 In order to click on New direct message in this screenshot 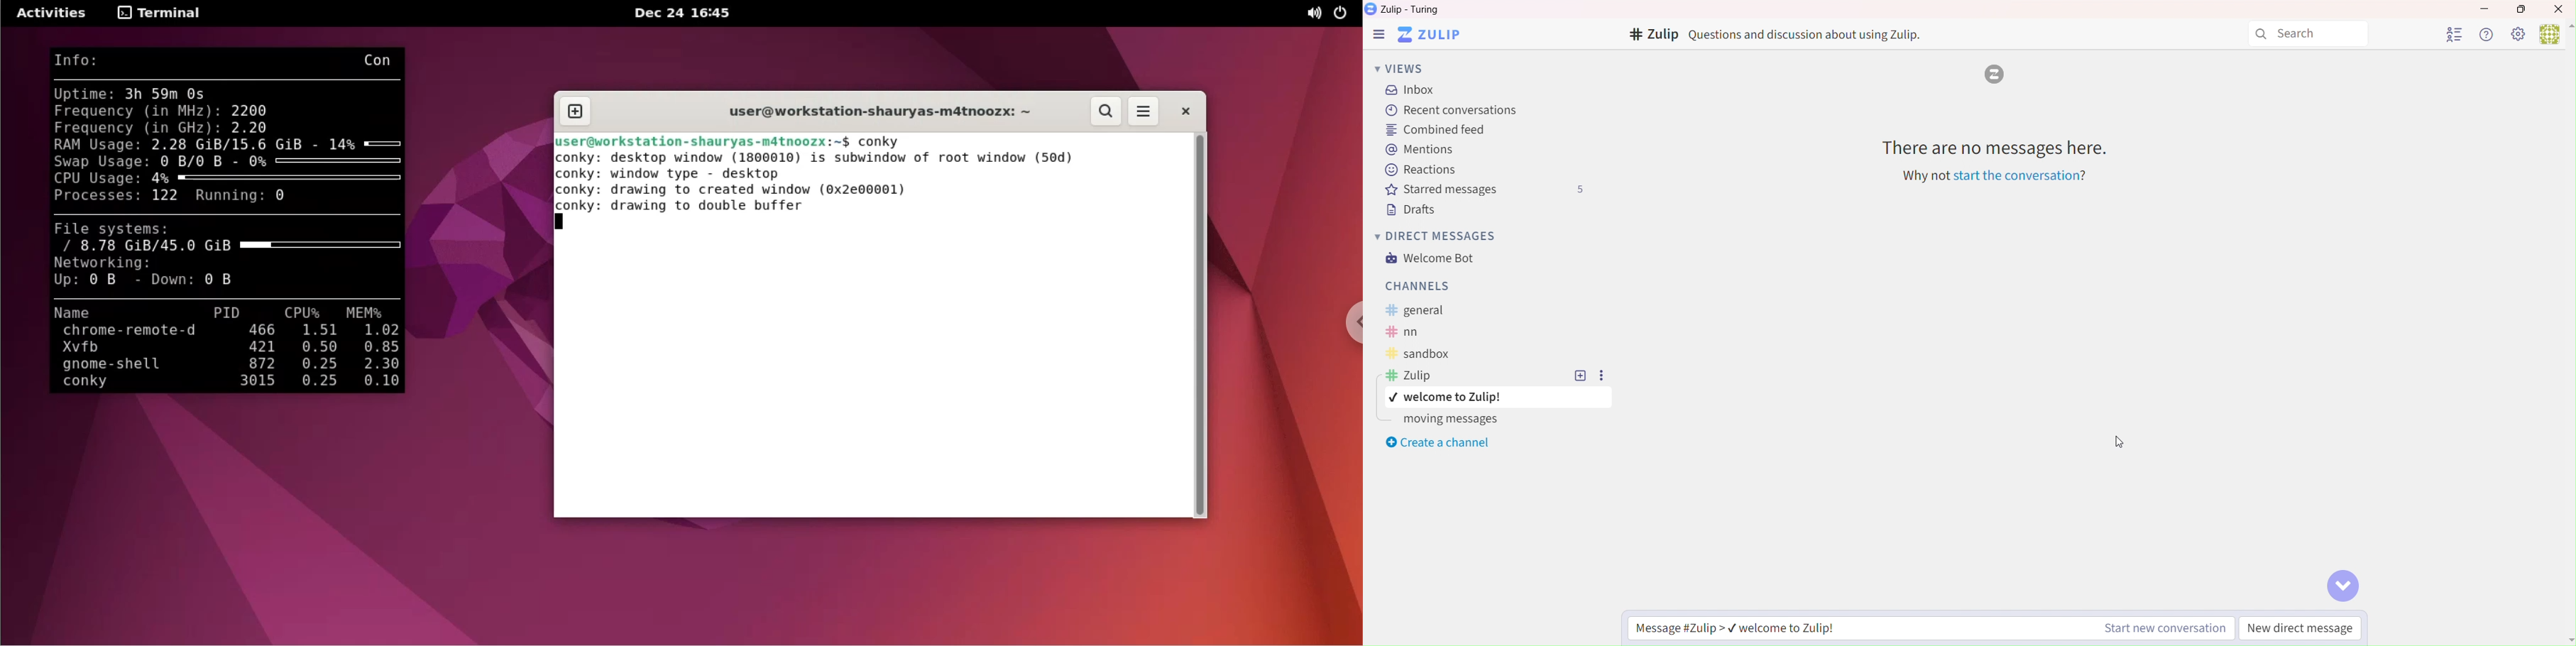, I will do `click(2301, 628)`.